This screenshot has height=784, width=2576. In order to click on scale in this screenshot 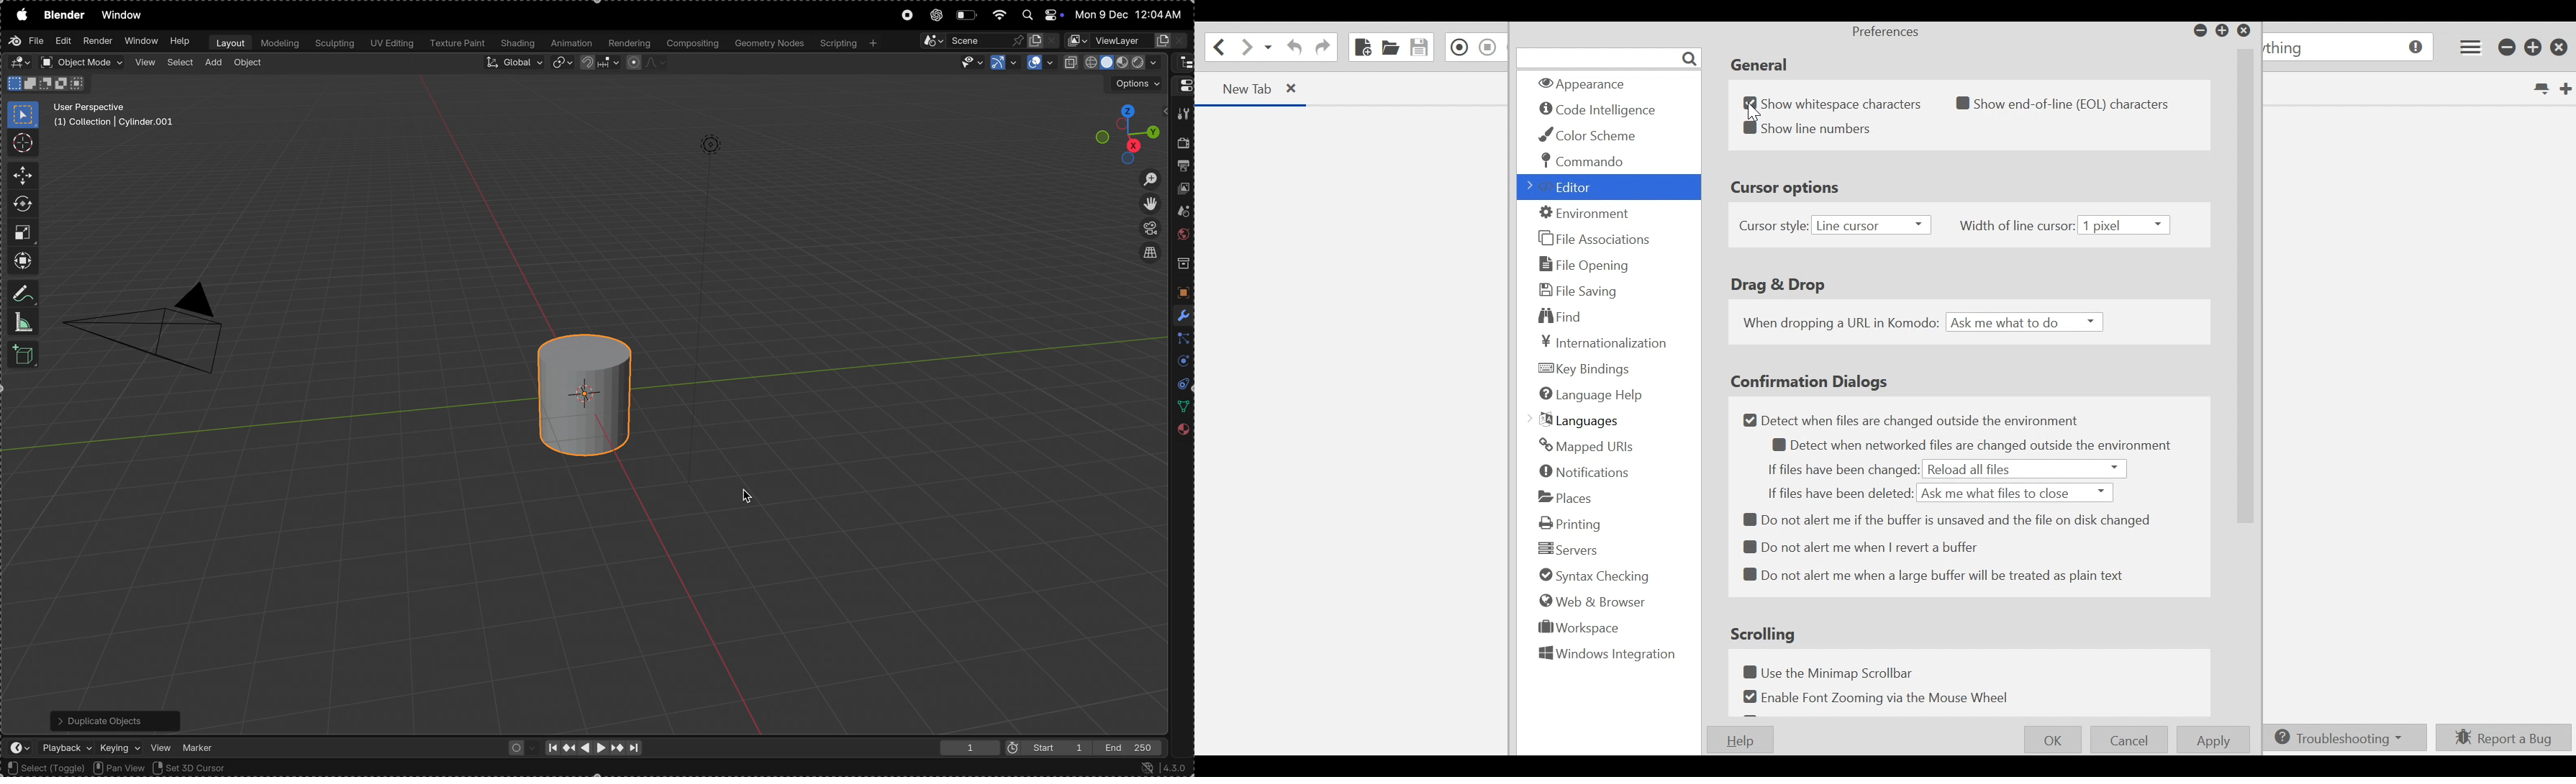, I will do `click(22, 232)`.